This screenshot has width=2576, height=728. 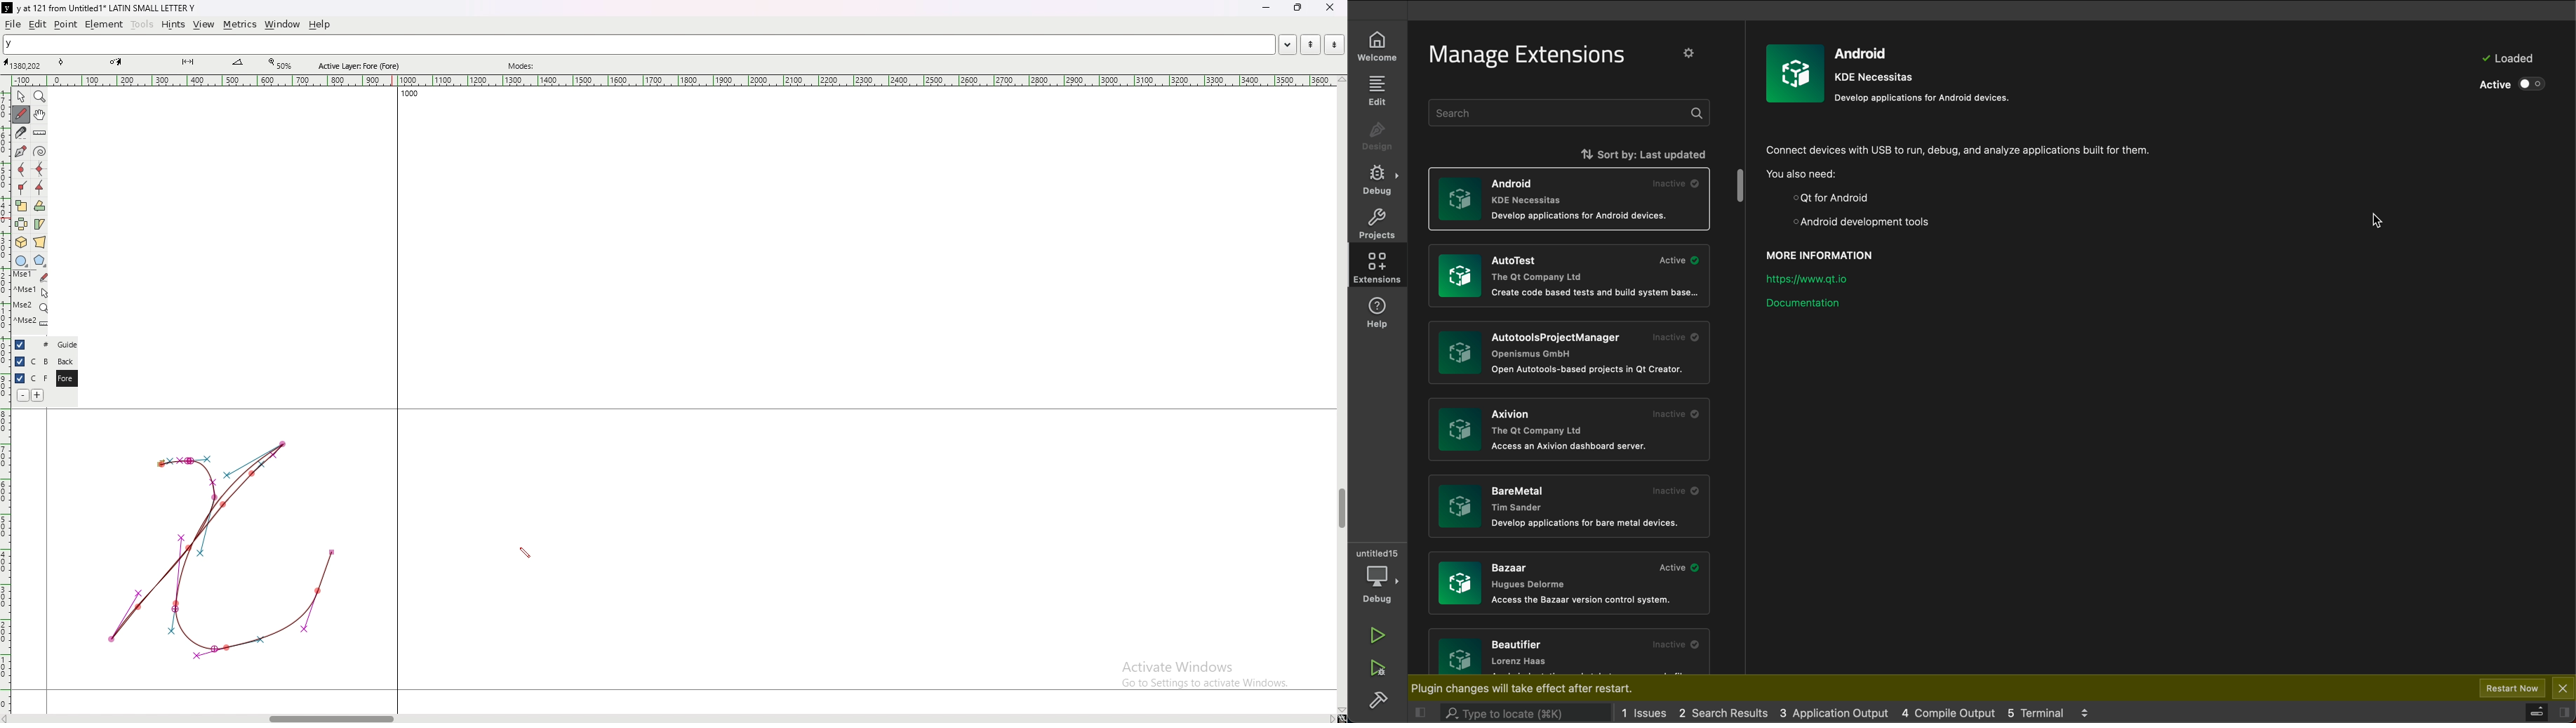 I want to click on scroll bar vertical, so click(x=1341, y=509).